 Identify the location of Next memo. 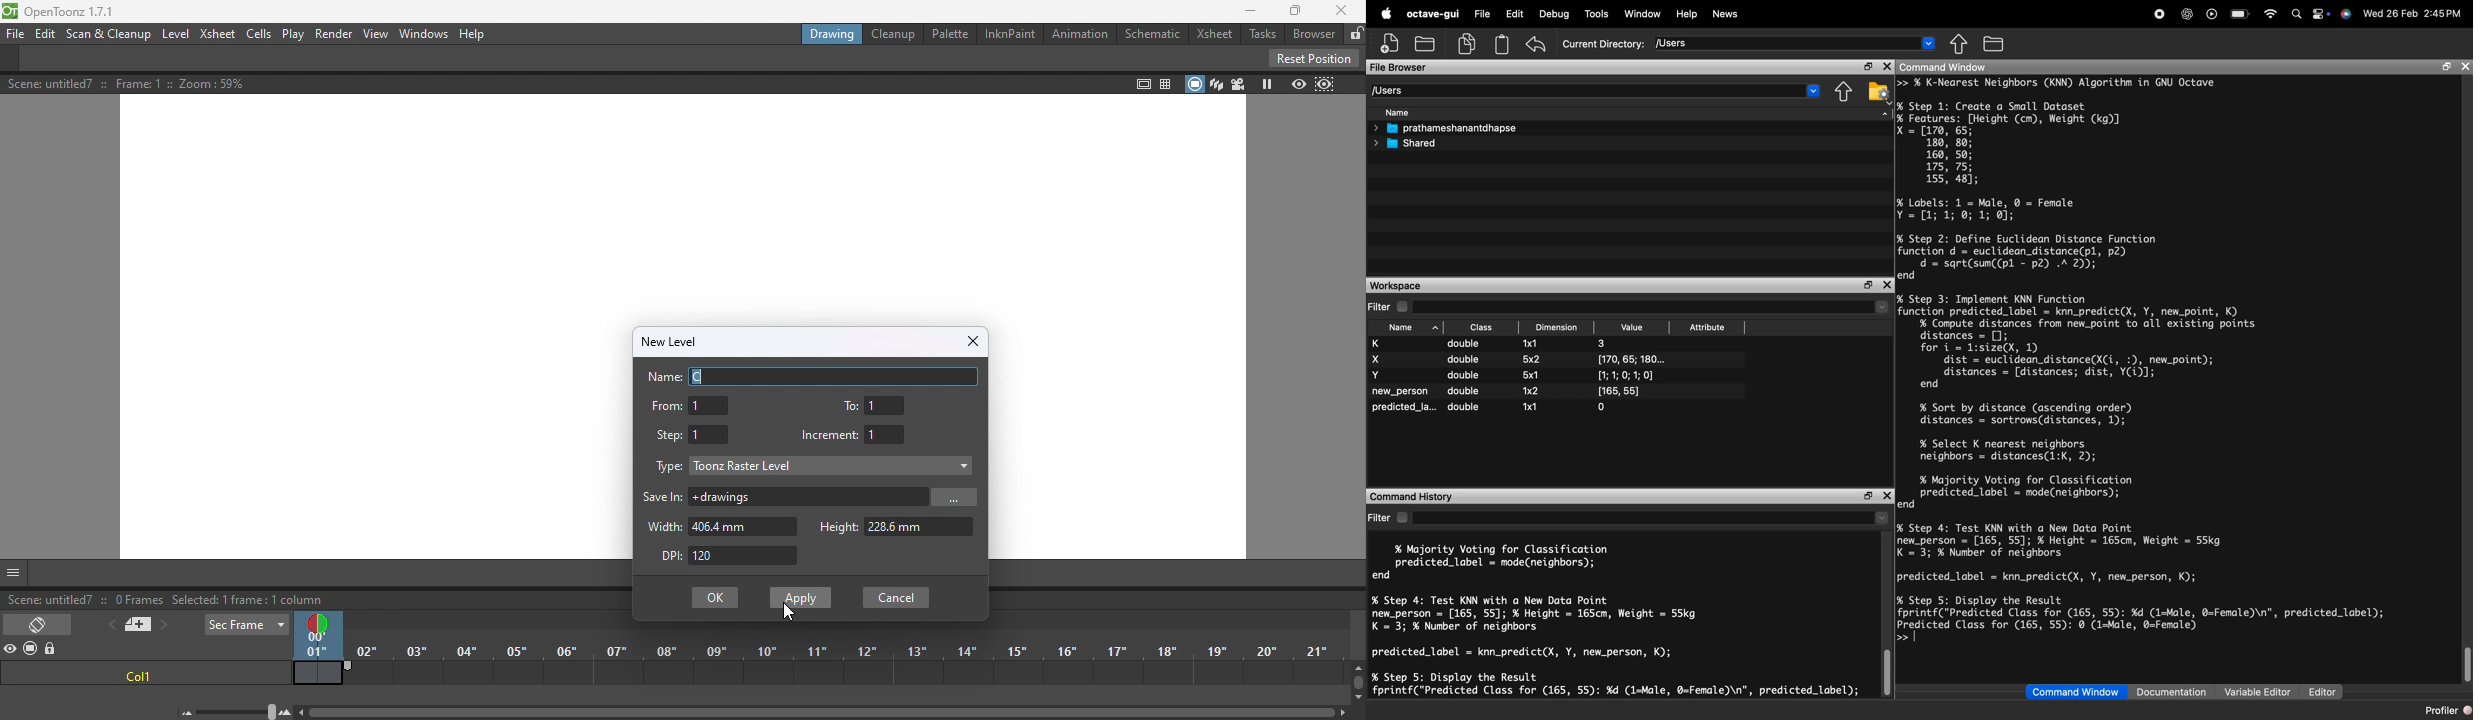
(164, 627).